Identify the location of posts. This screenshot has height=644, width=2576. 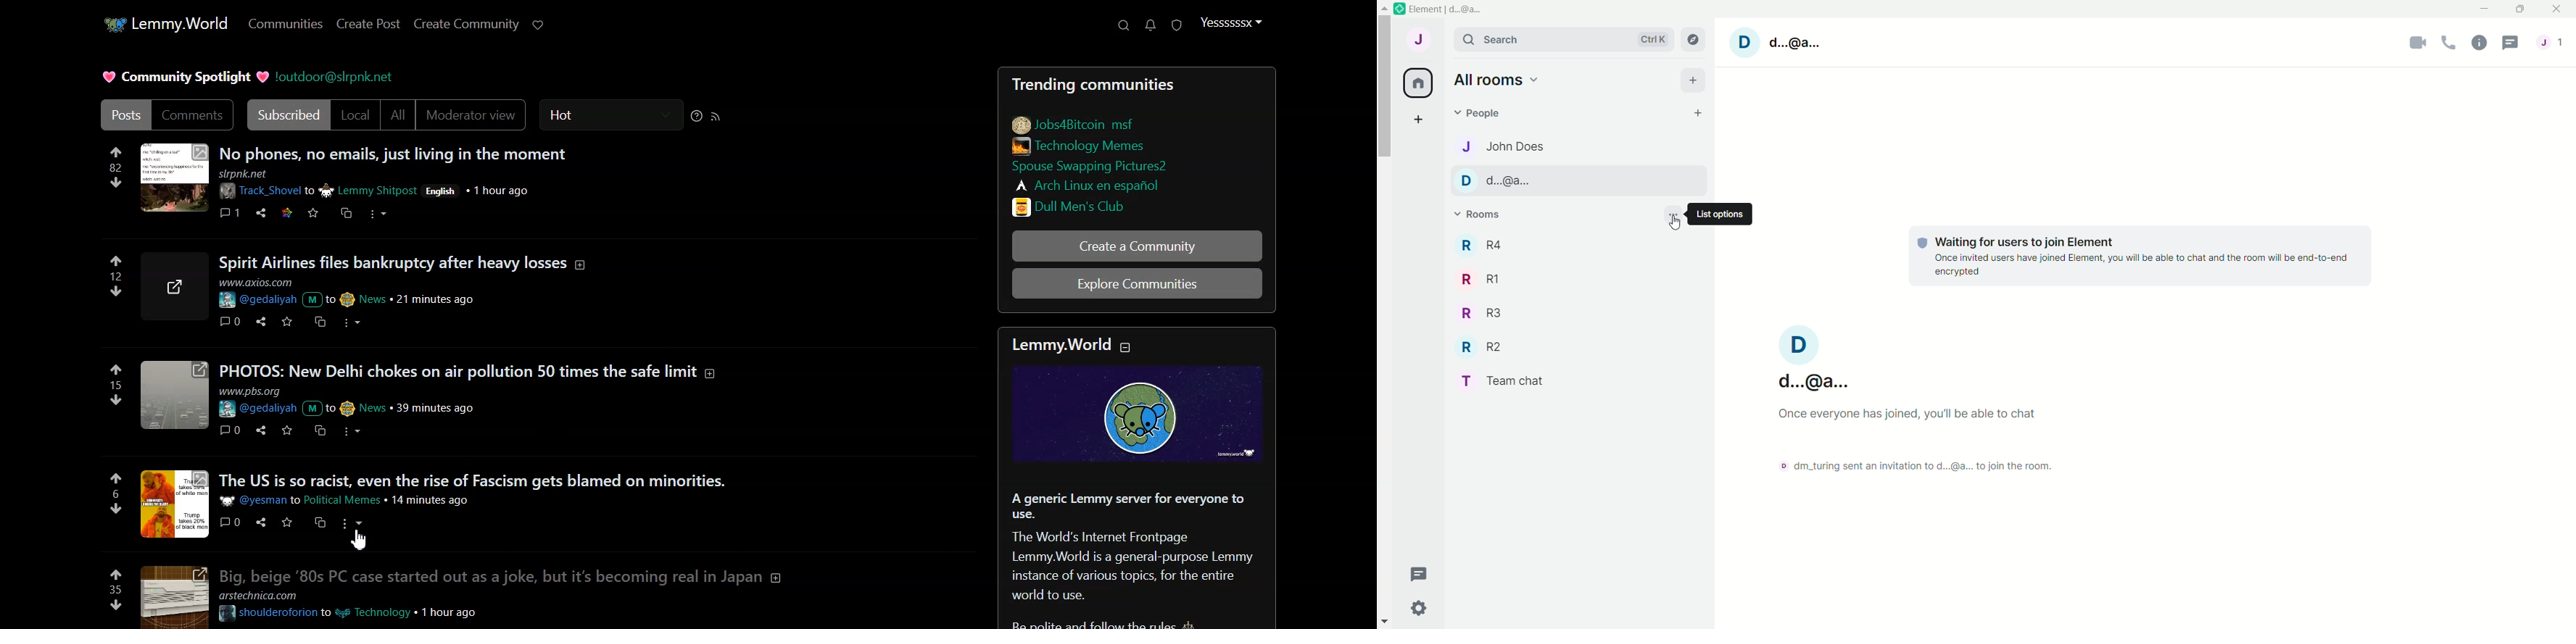
(474, 370).